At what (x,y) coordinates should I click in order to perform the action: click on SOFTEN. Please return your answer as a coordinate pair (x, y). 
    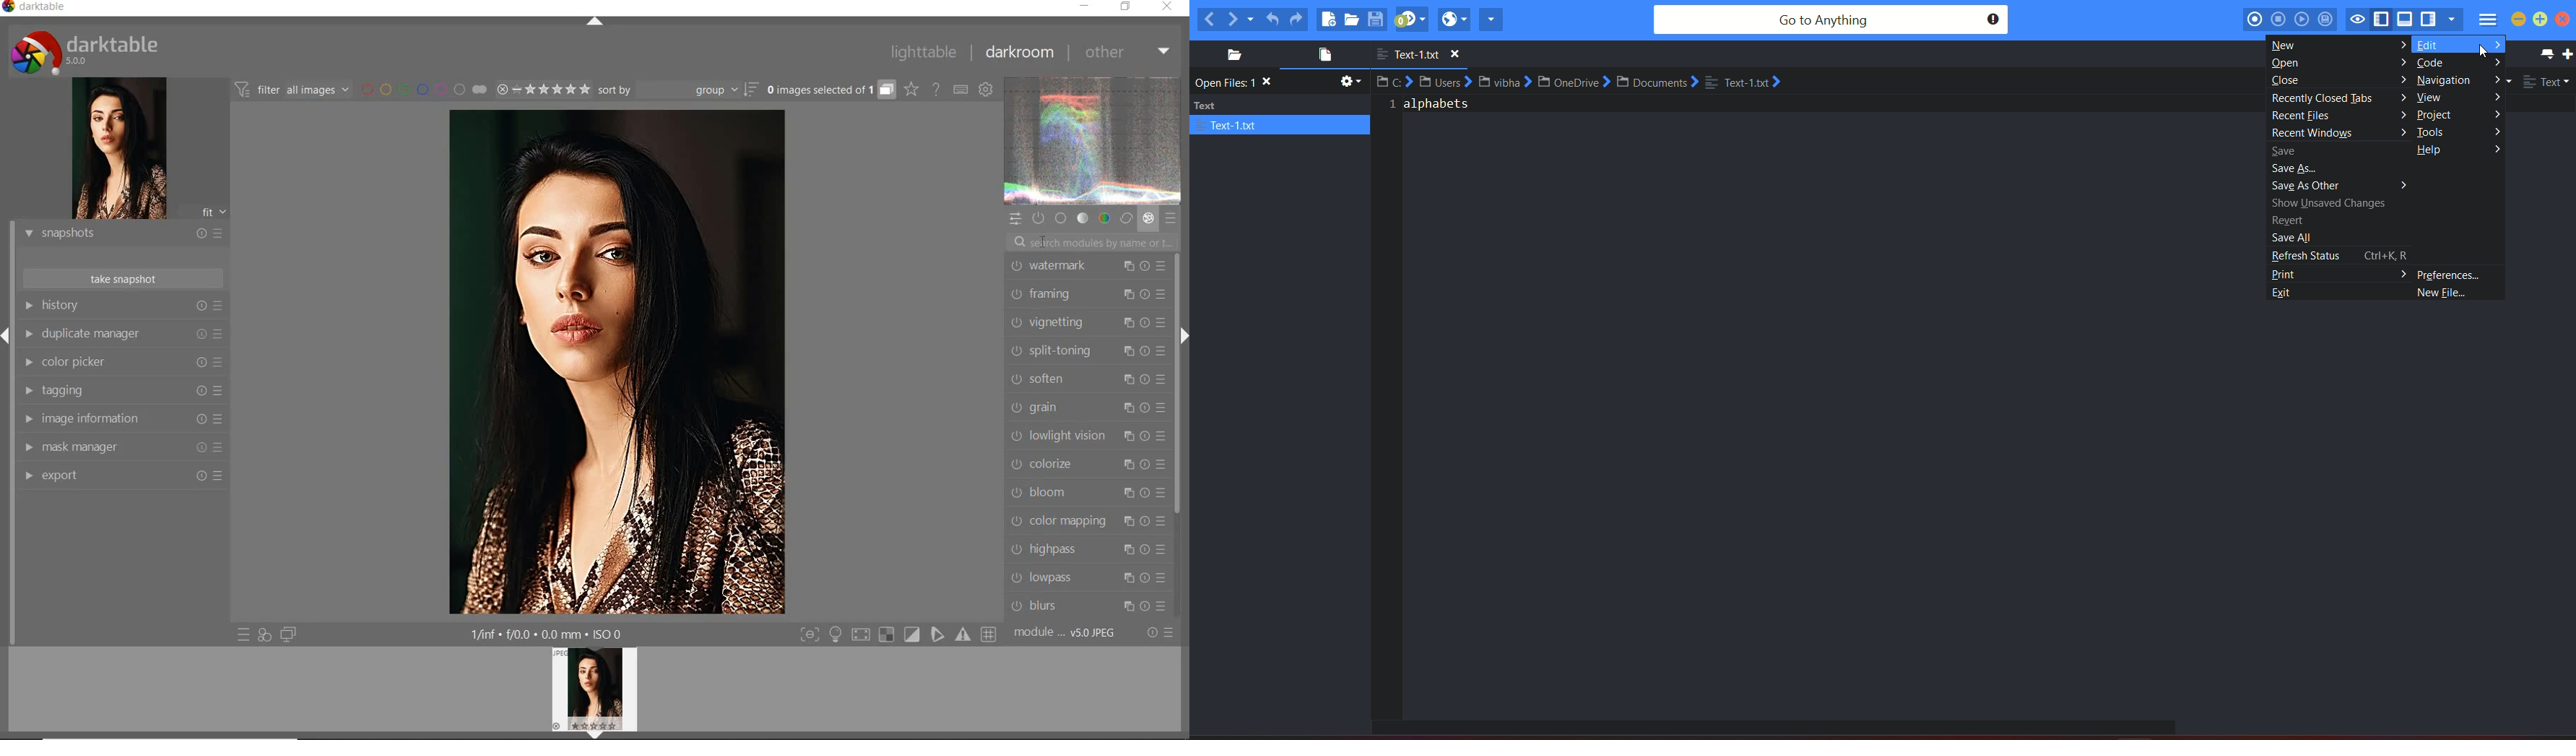
    Looking at the image, I should click on (1087, 379).